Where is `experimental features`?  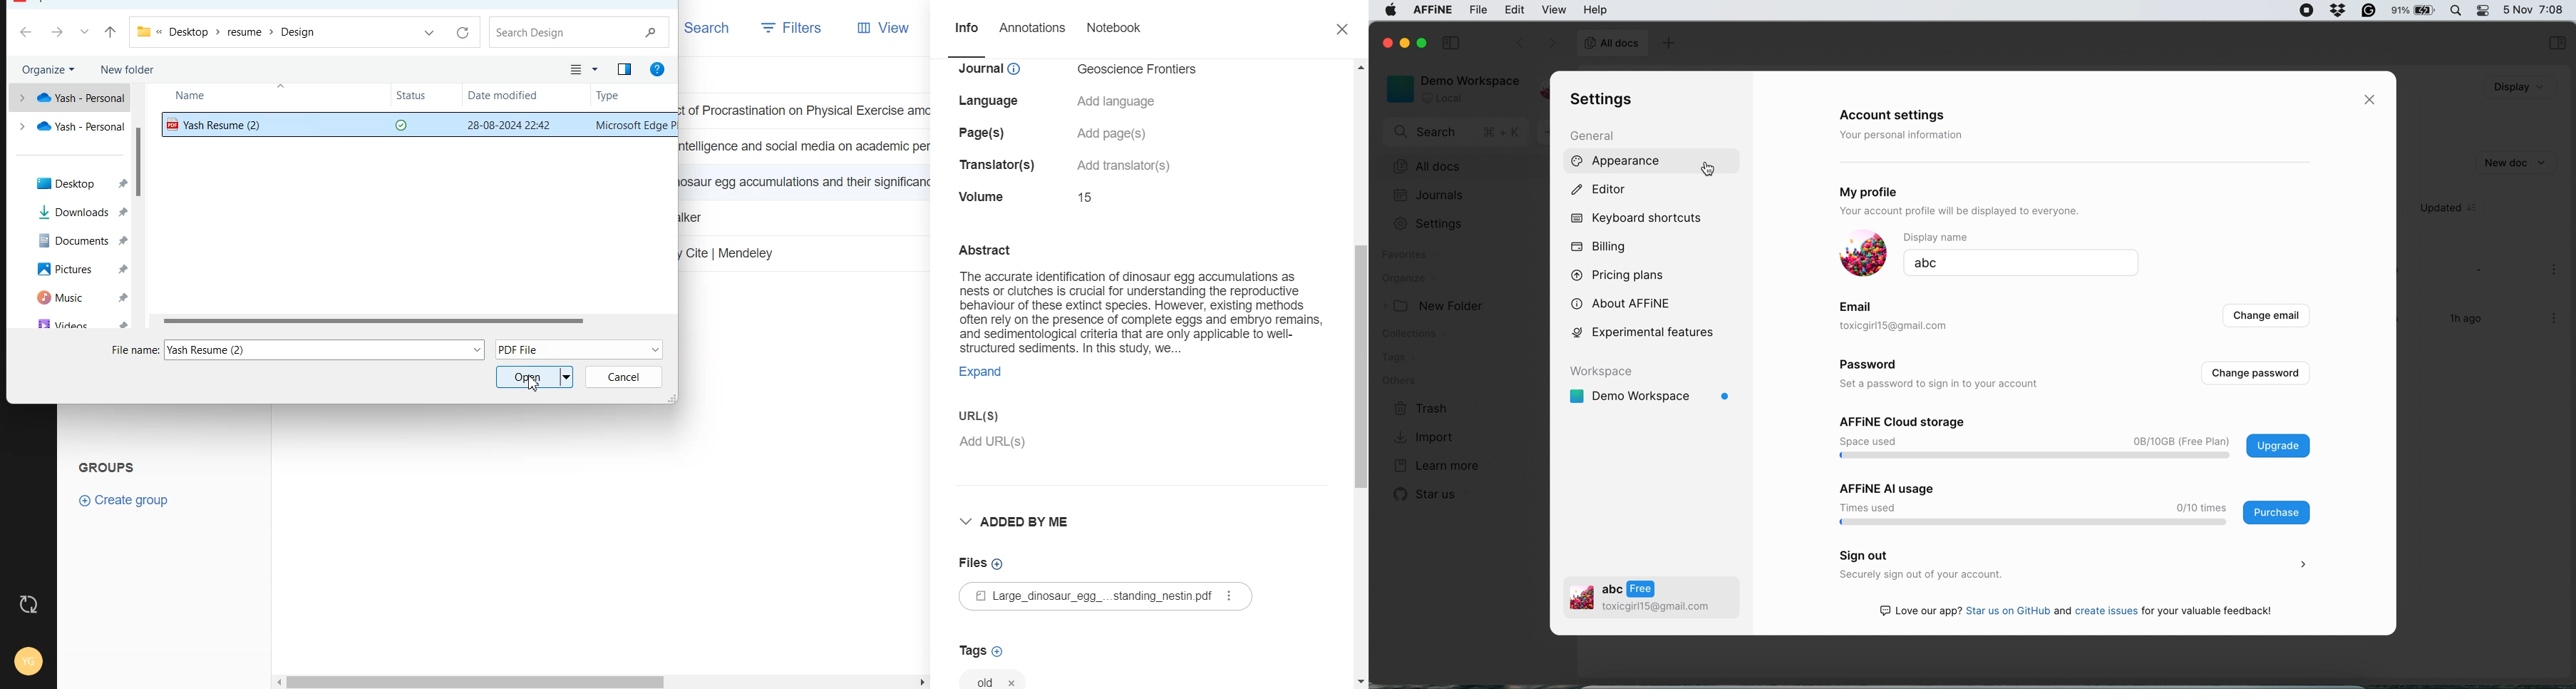 experimental features is located at coordinates (1650, 335).